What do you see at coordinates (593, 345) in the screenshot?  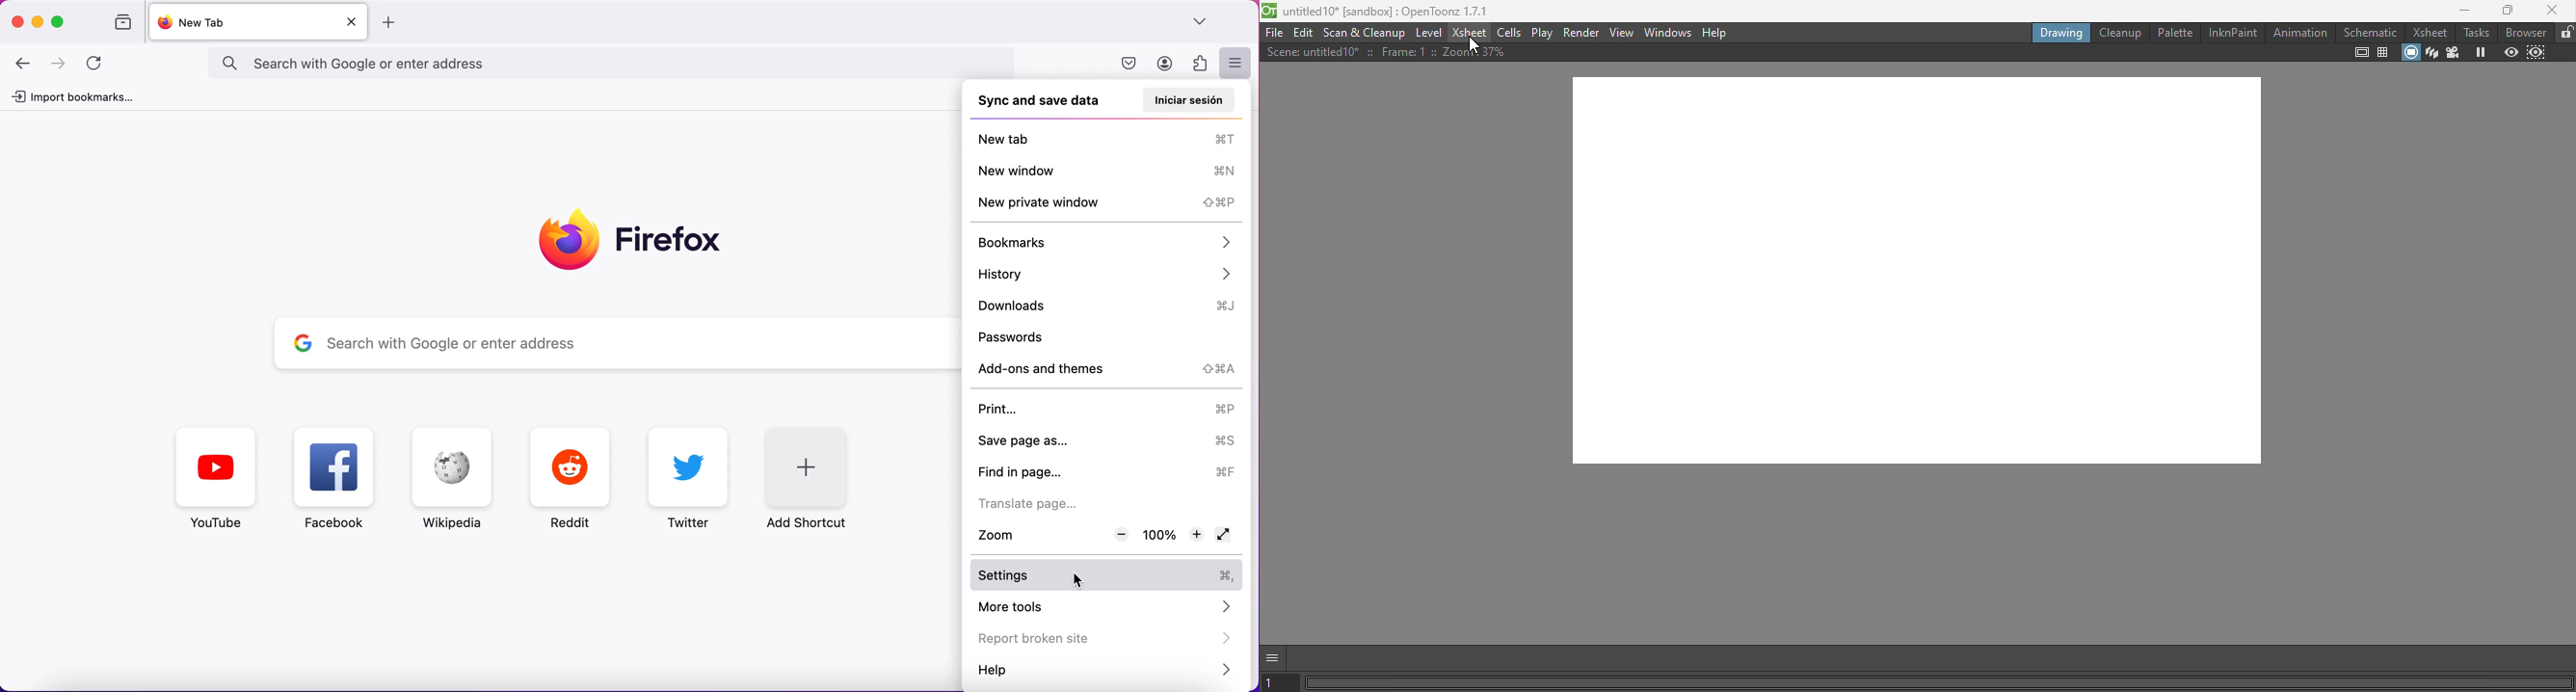 I see `search with google or enter address` at bounding box center [593, 345].